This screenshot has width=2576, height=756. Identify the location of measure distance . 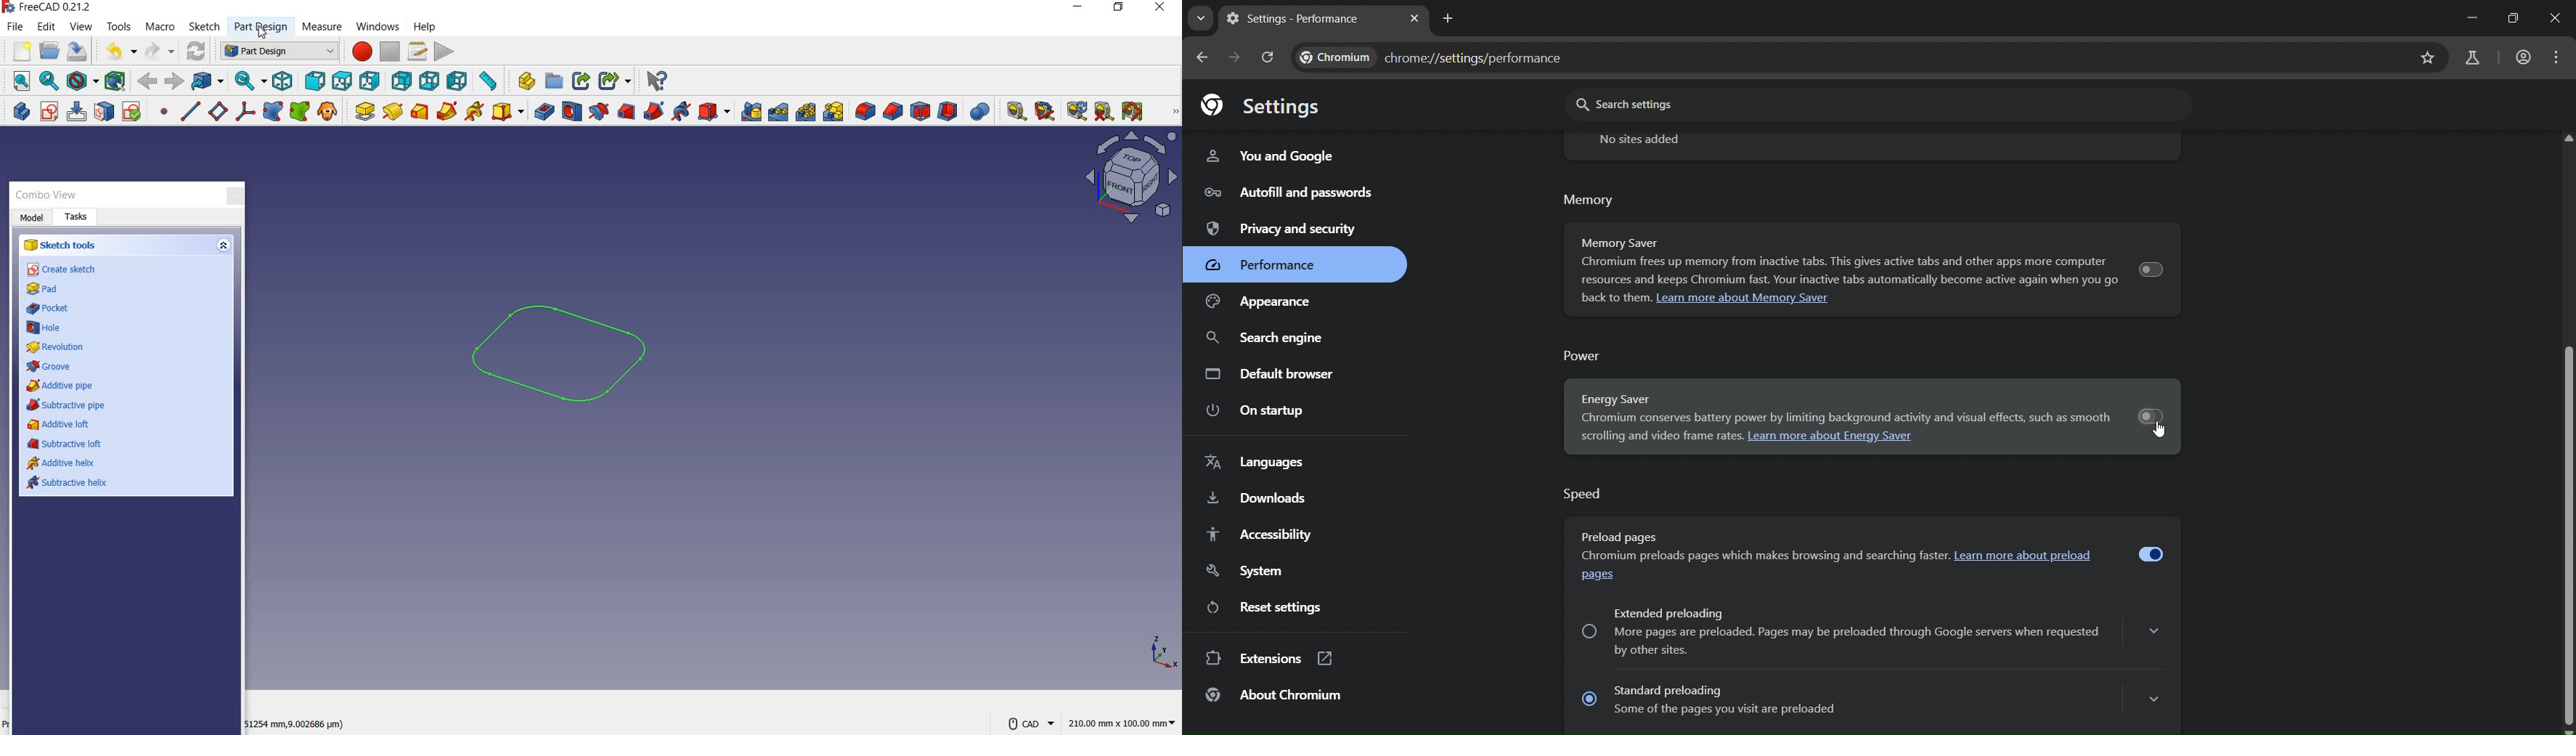
(490, 80).